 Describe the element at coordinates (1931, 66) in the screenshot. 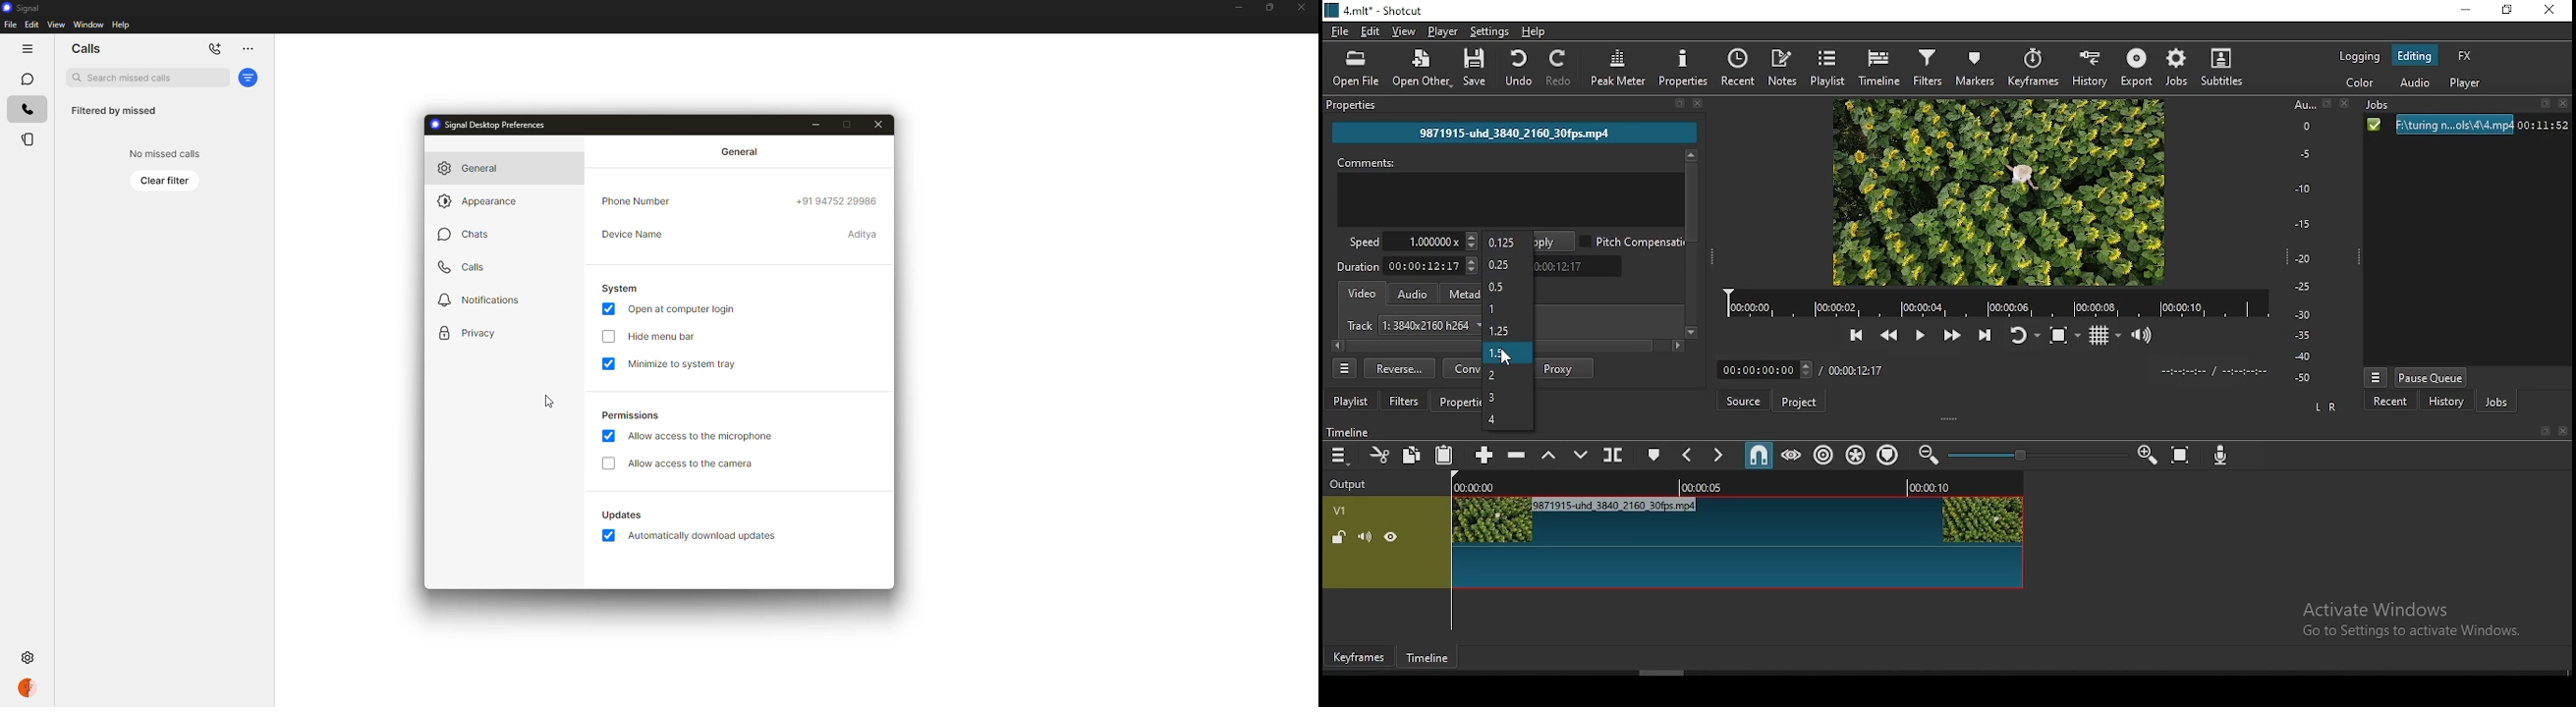

I see `filters` at that location.